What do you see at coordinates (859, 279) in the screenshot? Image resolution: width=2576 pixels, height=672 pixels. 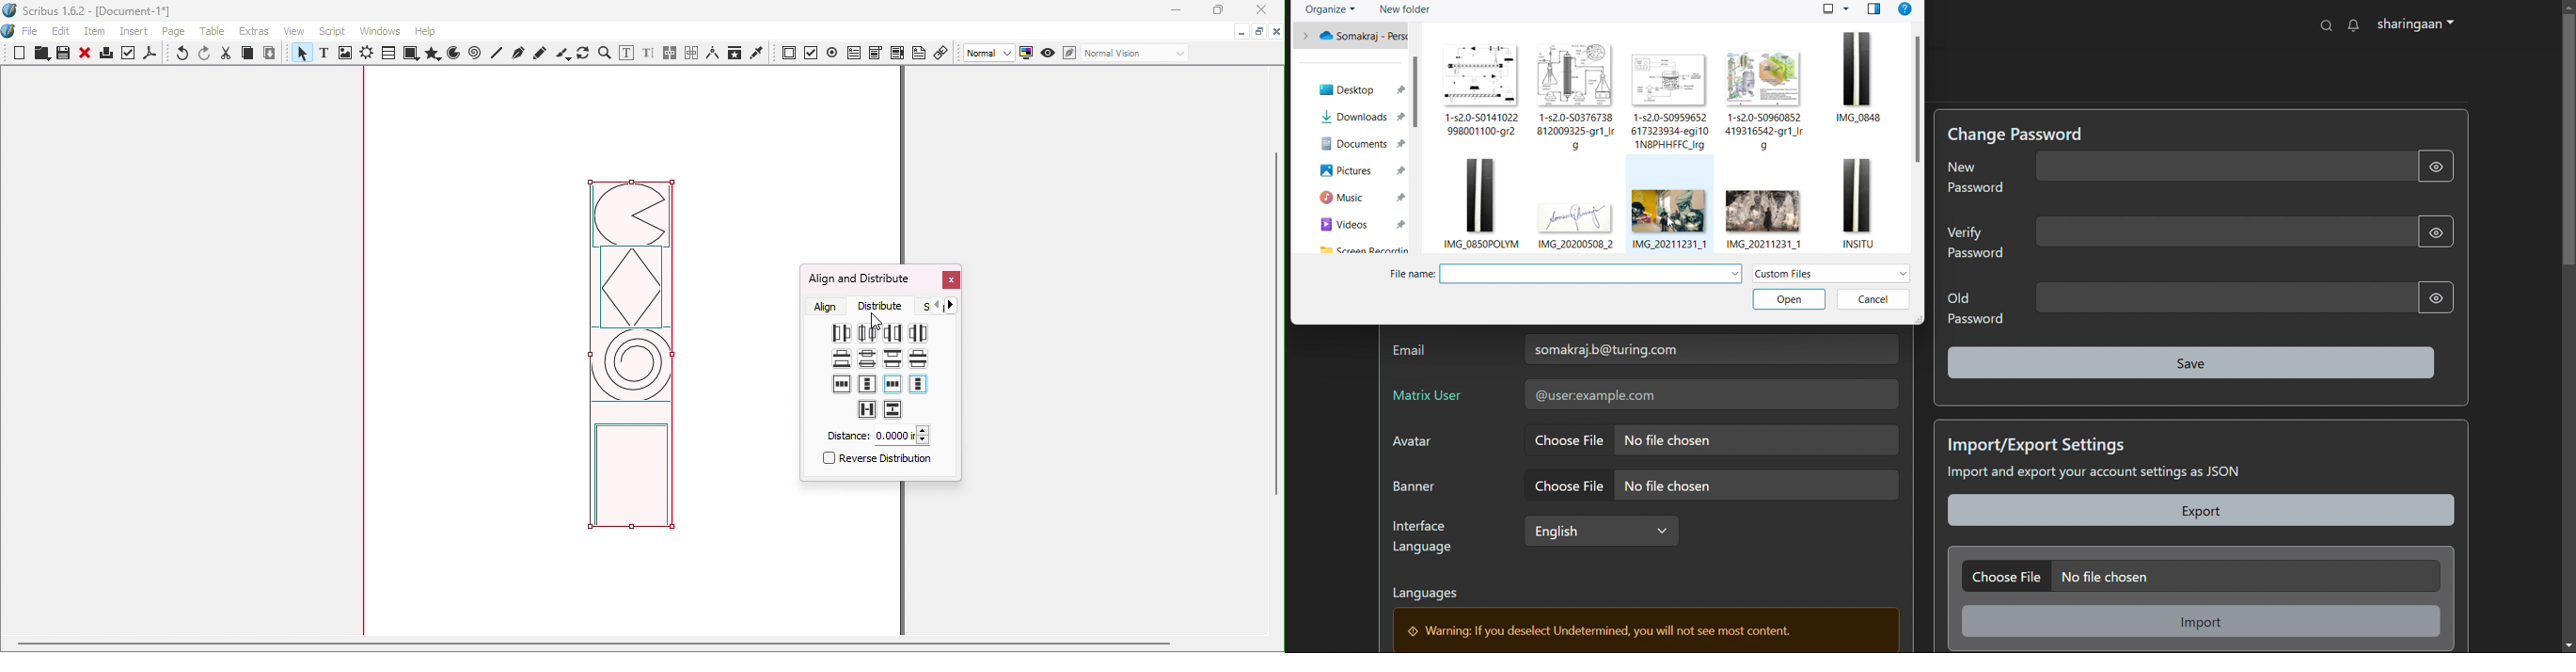 I see `Align and Distribute` at bounding box center [859, 279].